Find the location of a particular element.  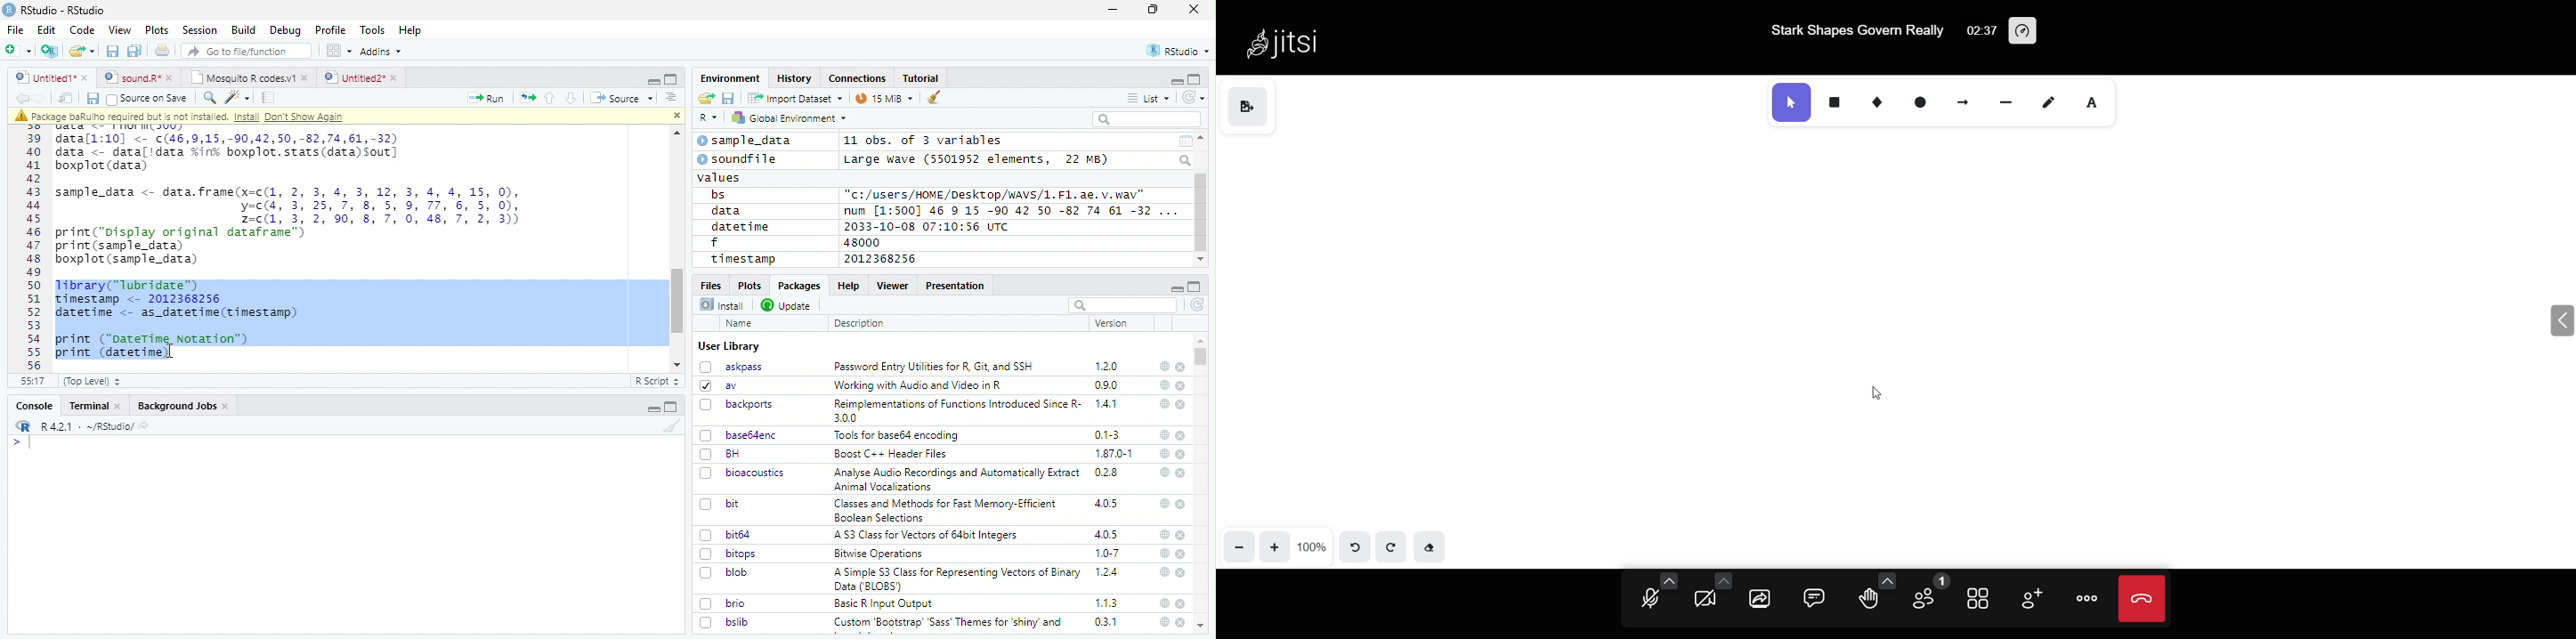

List is located at coordinates (1149, 99).